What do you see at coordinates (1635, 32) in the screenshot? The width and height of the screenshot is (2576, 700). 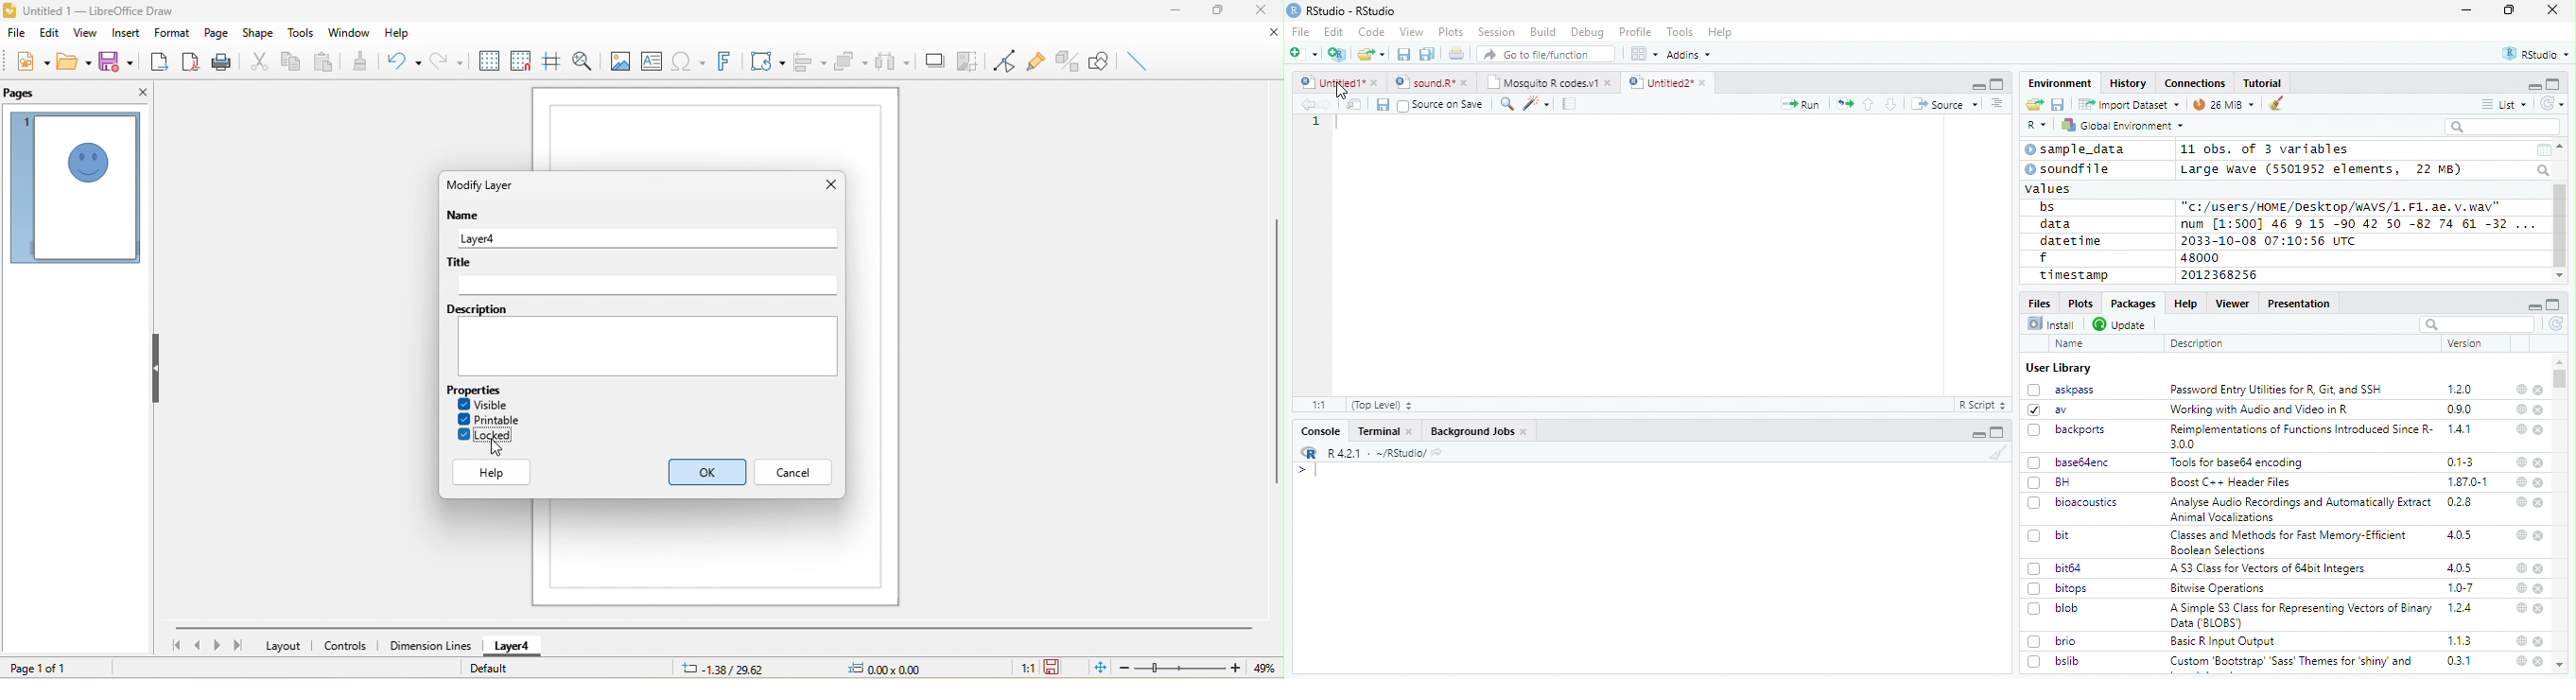 I see `Profile` at bounding box center [1635, 32].